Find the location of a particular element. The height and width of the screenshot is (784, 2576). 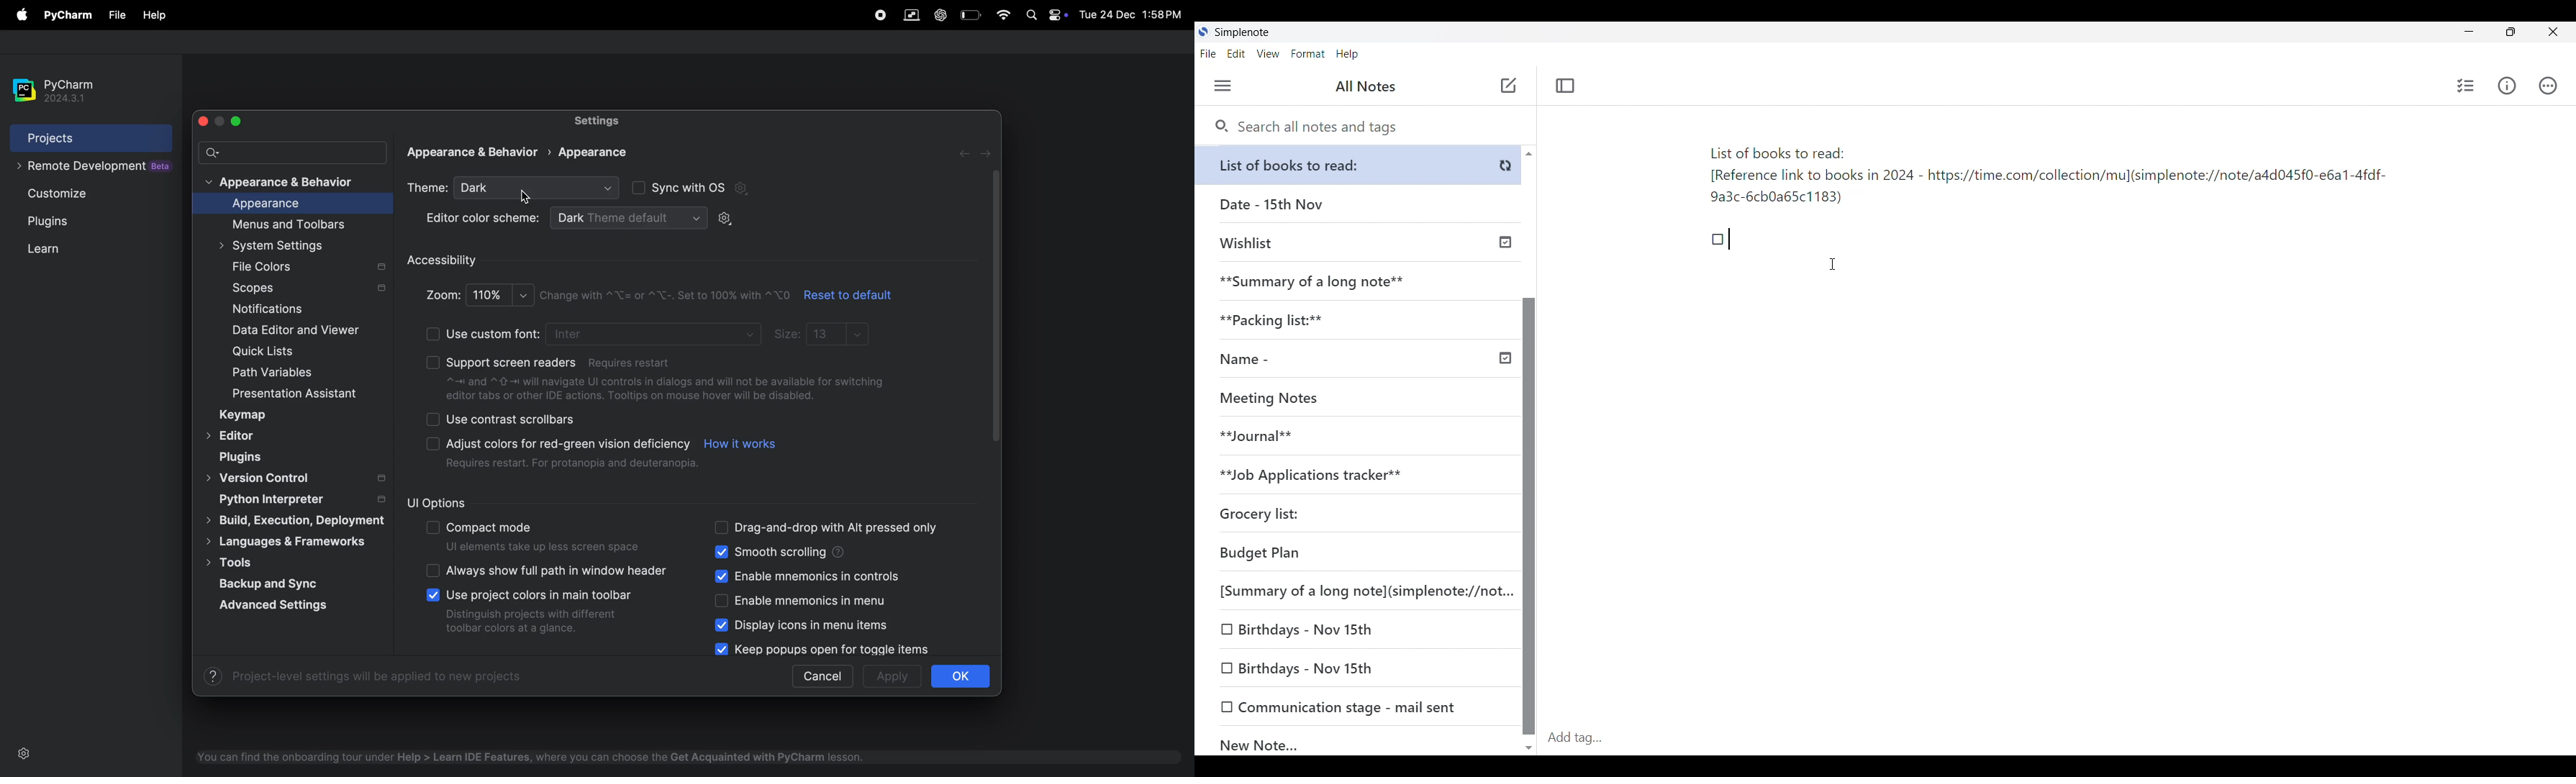

parallel space is located at coordinates (914, 15).